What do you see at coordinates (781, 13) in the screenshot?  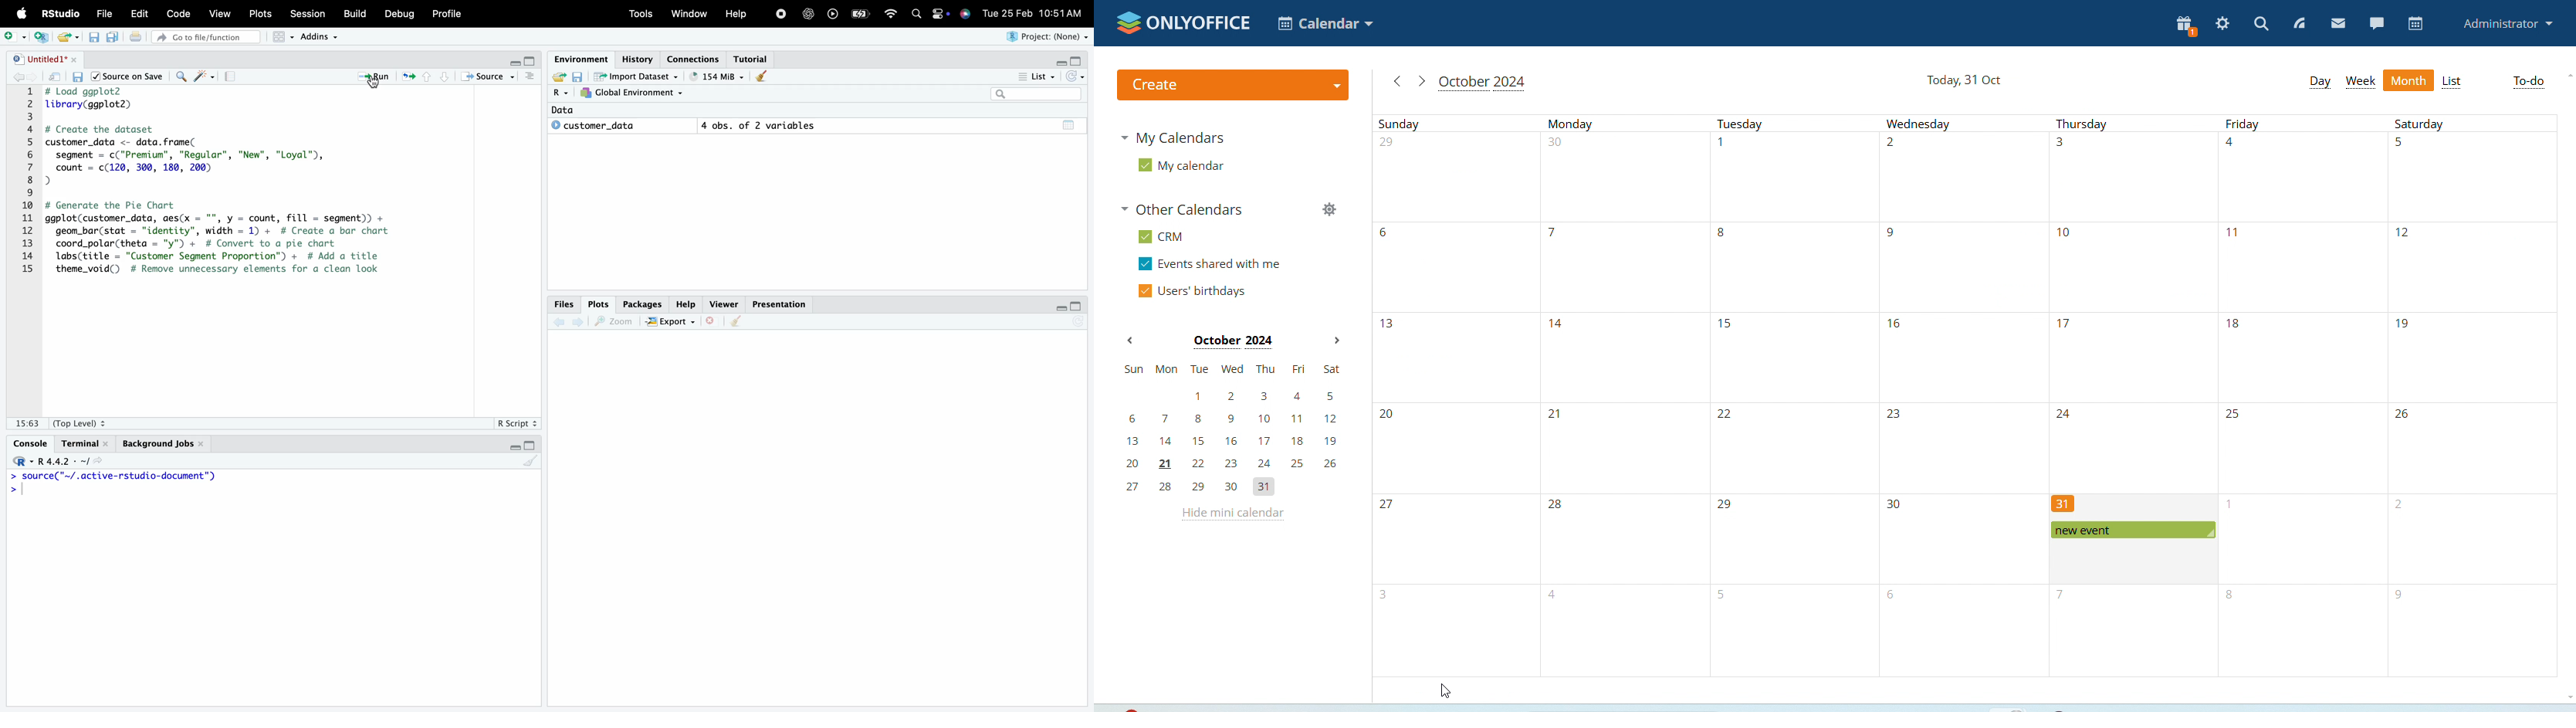 I see `stop` at bounding box center [781, 13].